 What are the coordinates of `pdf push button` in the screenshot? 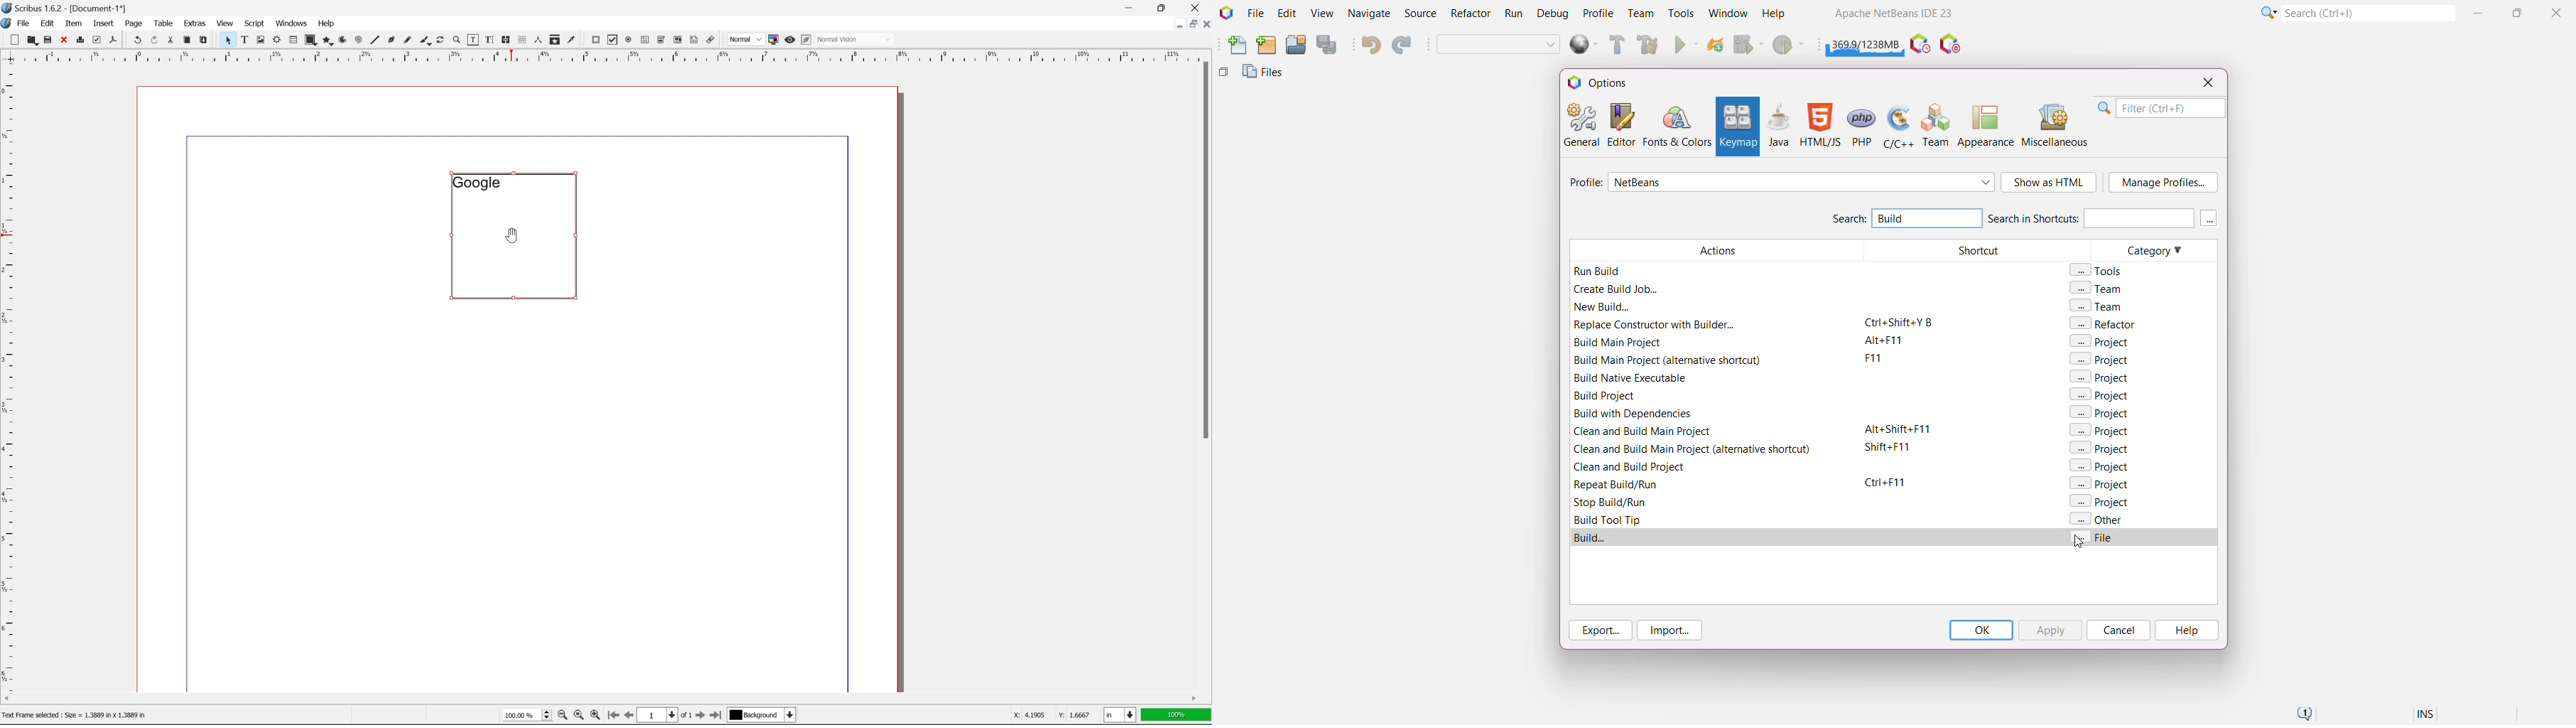 It's located at (593, 38).